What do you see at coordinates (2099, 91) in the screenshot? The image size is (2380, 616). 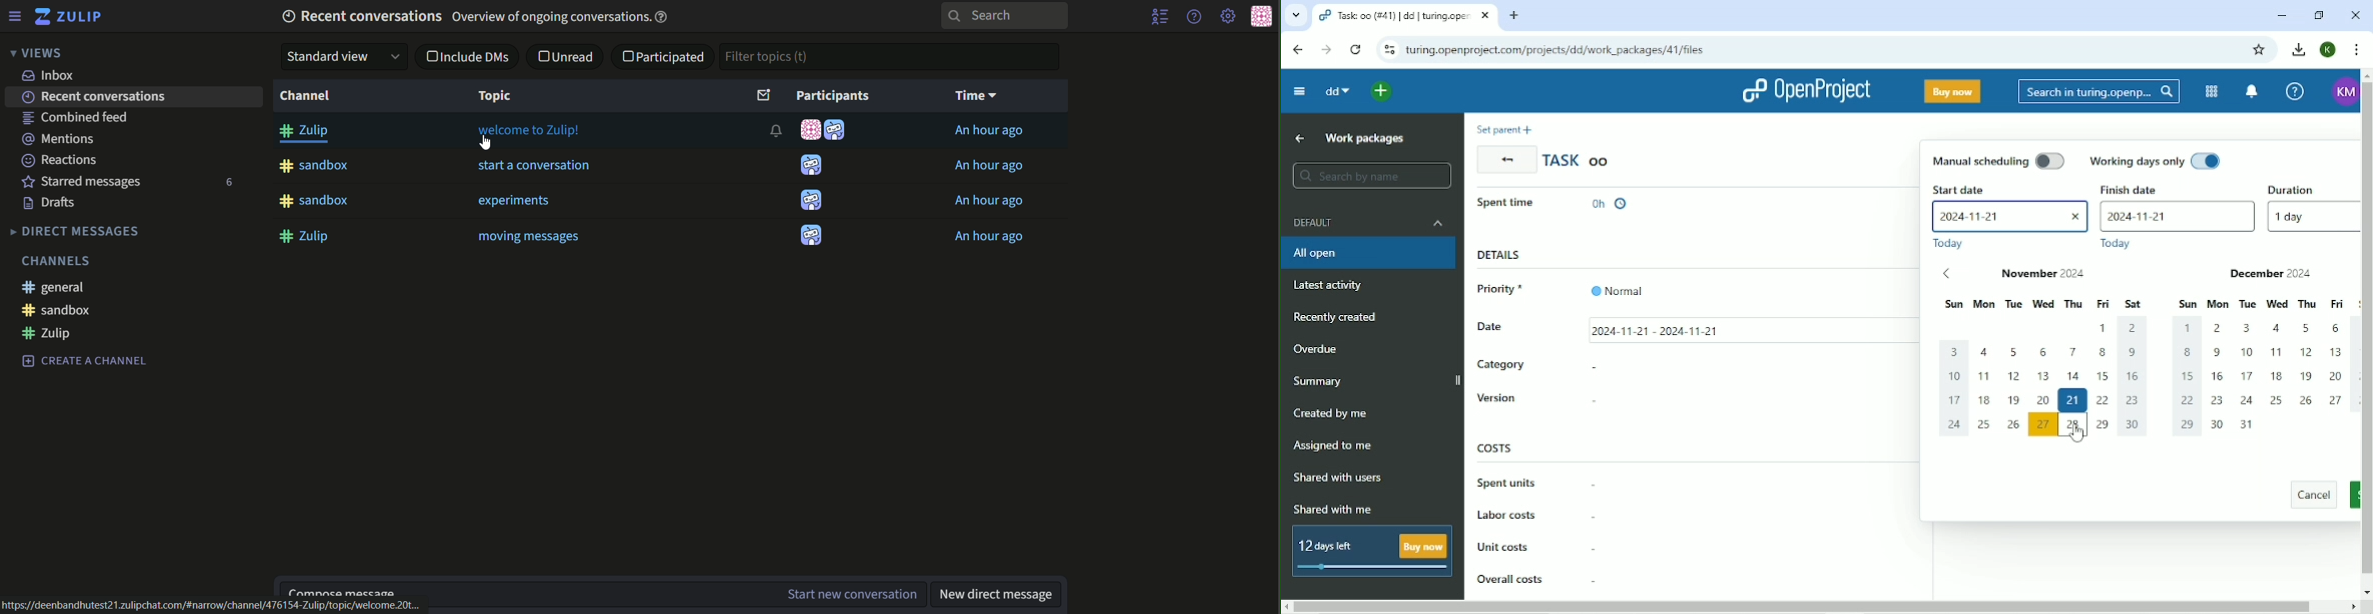 I see `Search` at bounding box center [2099, 91].